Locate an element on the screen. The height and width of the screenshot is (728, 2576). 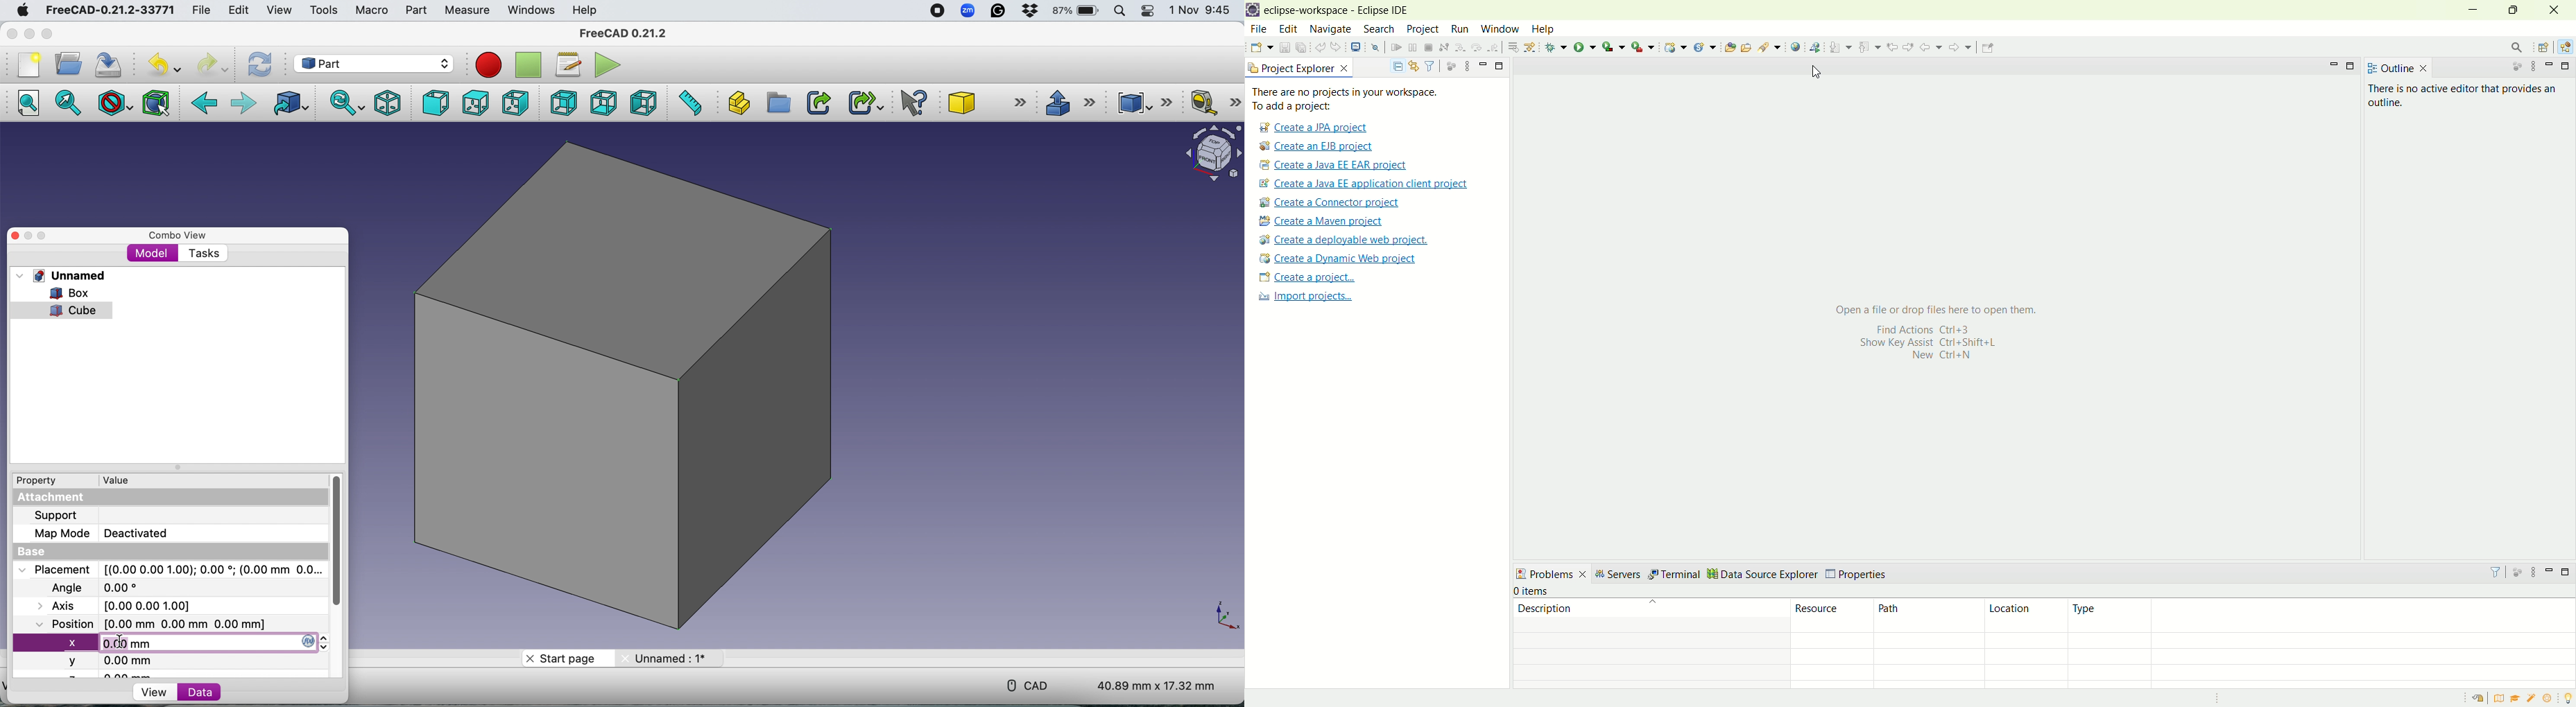
Angle 0.00 is located at coordinates (101, 588).